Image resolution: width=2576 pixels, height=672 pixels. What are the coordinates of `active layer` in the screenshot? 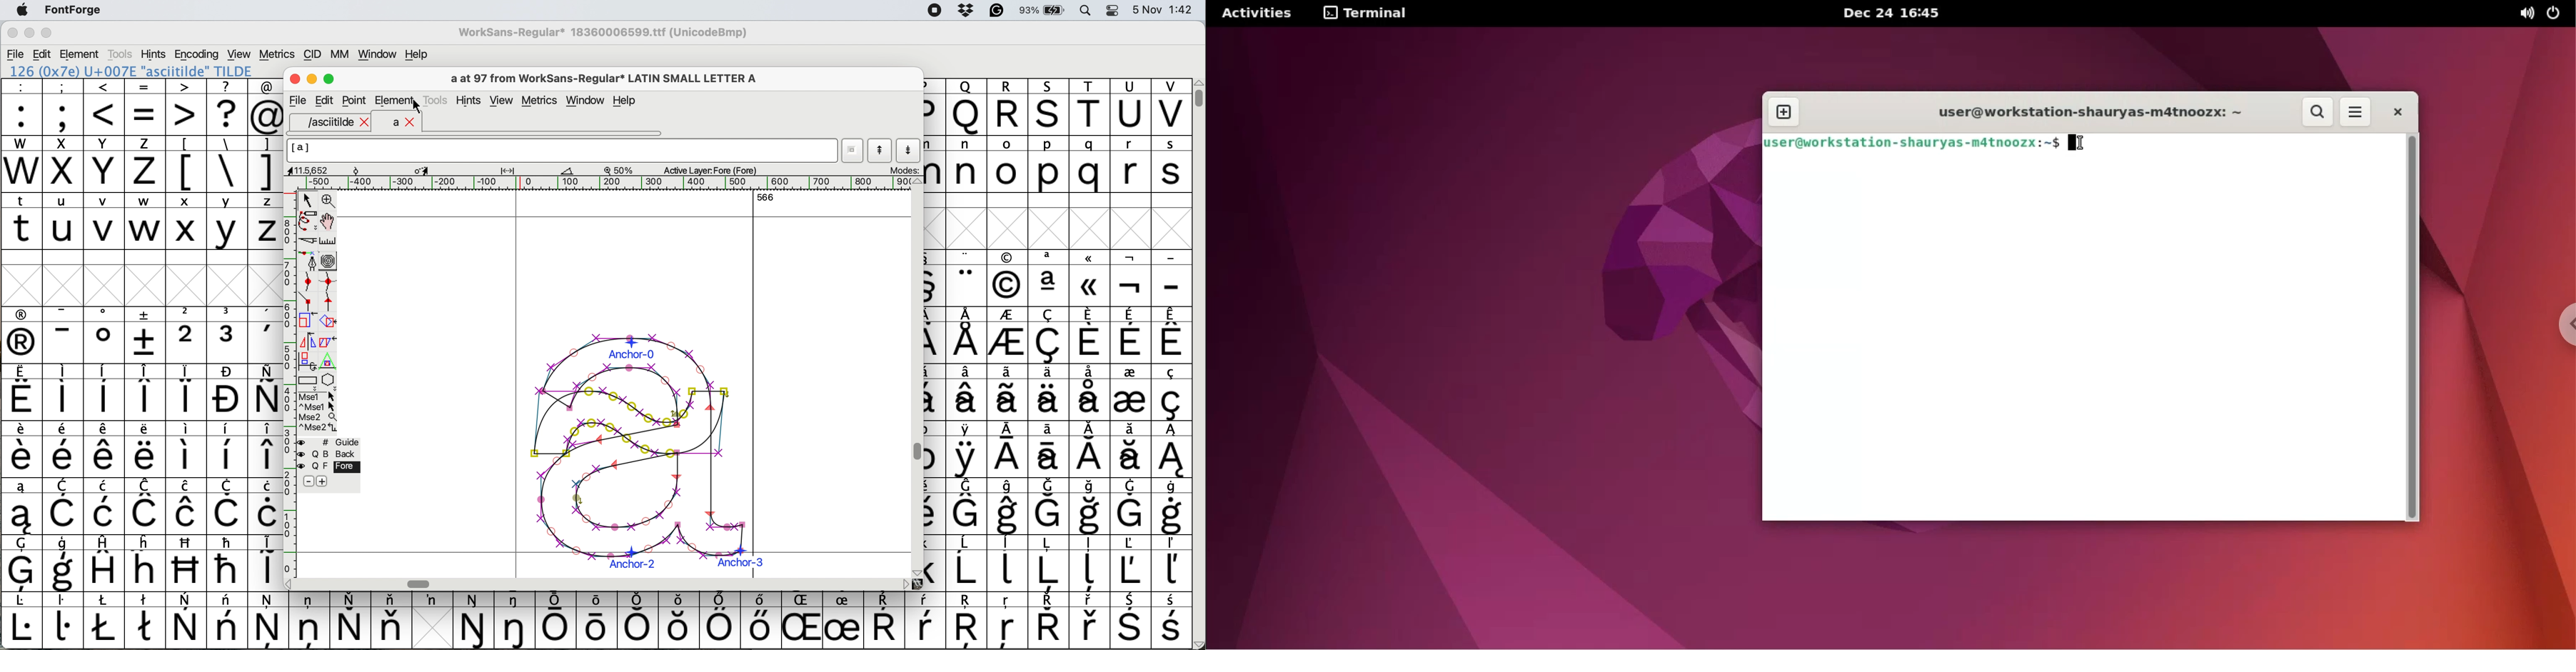 It's located at (708, 169).